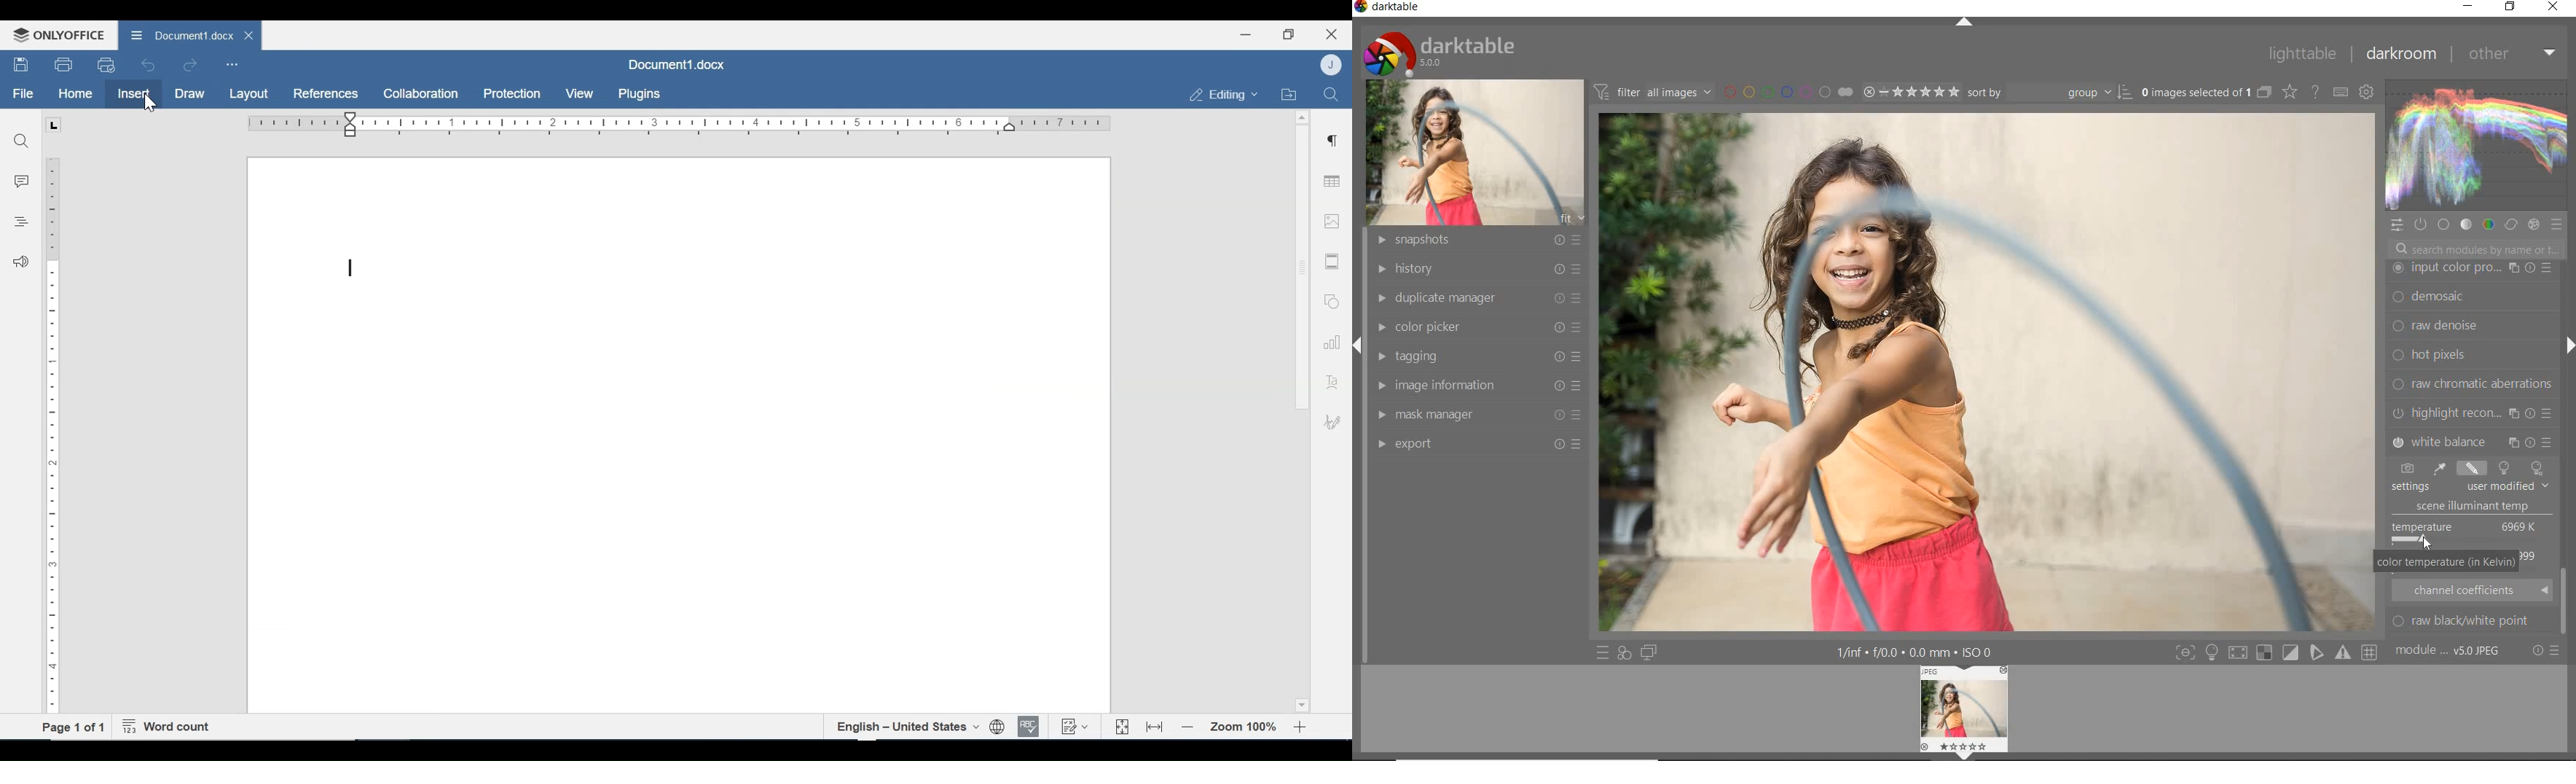 The height and width of the screenshot is (784, 2576). What do you see at coordinates (2290, 92) in the screenshot?
I see `change type for overlay` at bounding box center [2290, 92].